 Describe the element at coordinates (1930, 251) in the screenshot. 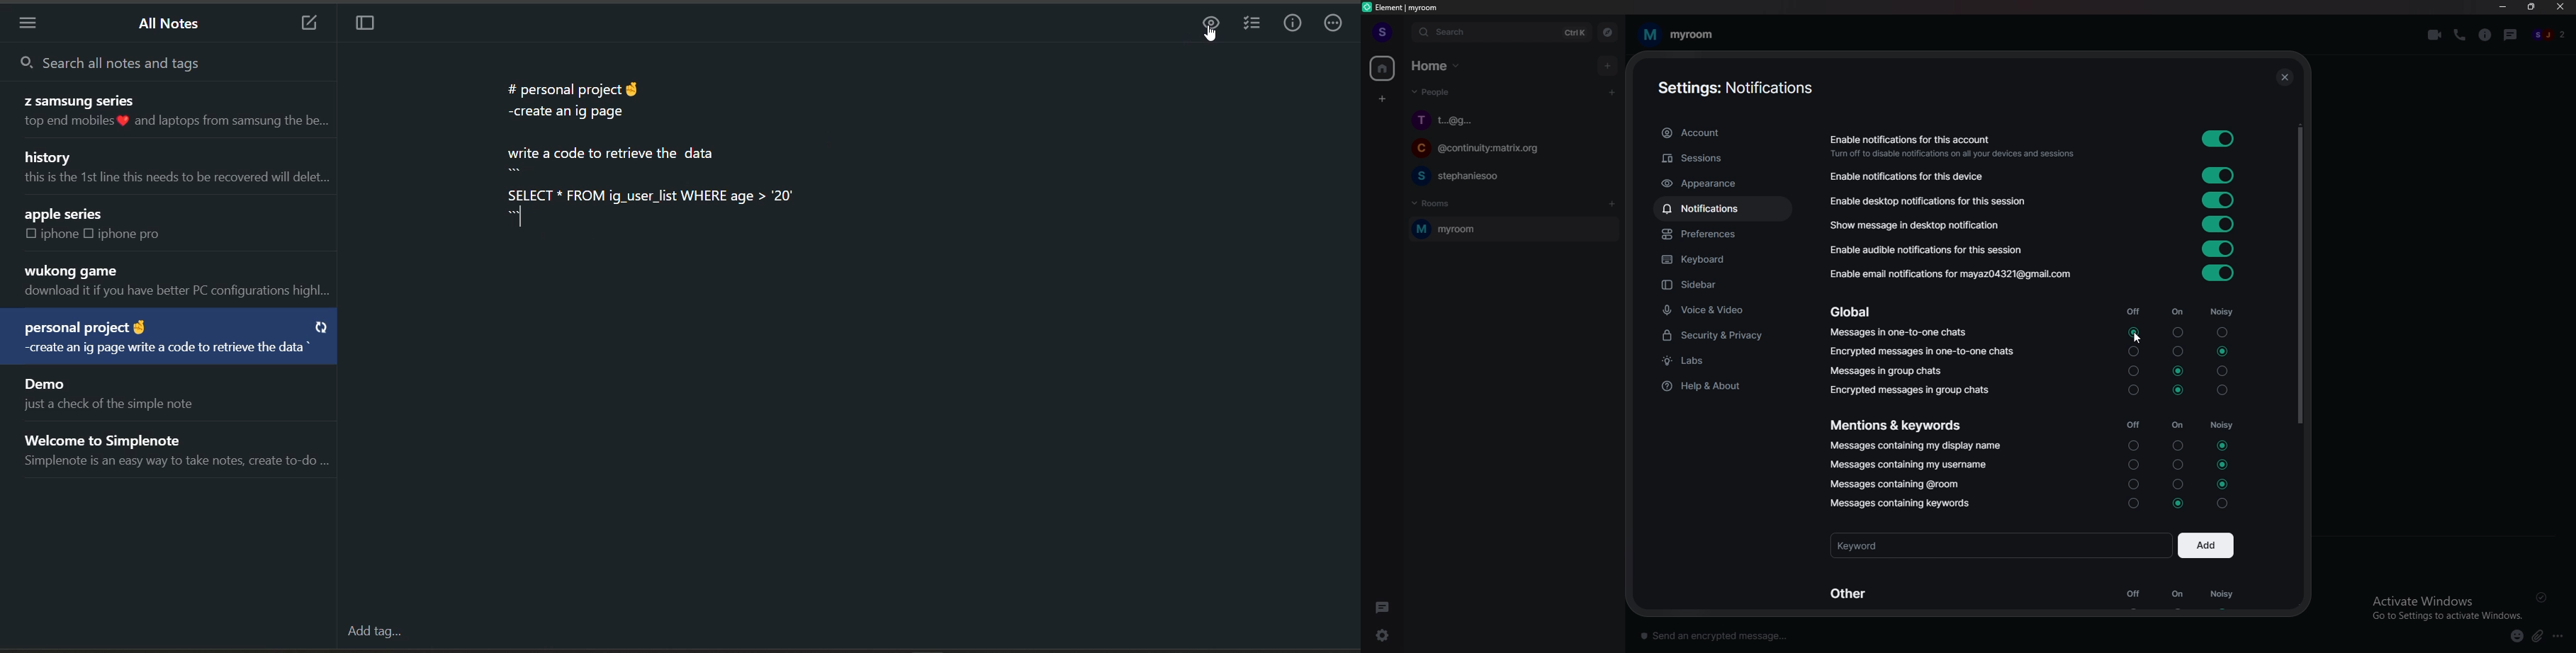

I see `Enable audible notifications for this session` at that location.